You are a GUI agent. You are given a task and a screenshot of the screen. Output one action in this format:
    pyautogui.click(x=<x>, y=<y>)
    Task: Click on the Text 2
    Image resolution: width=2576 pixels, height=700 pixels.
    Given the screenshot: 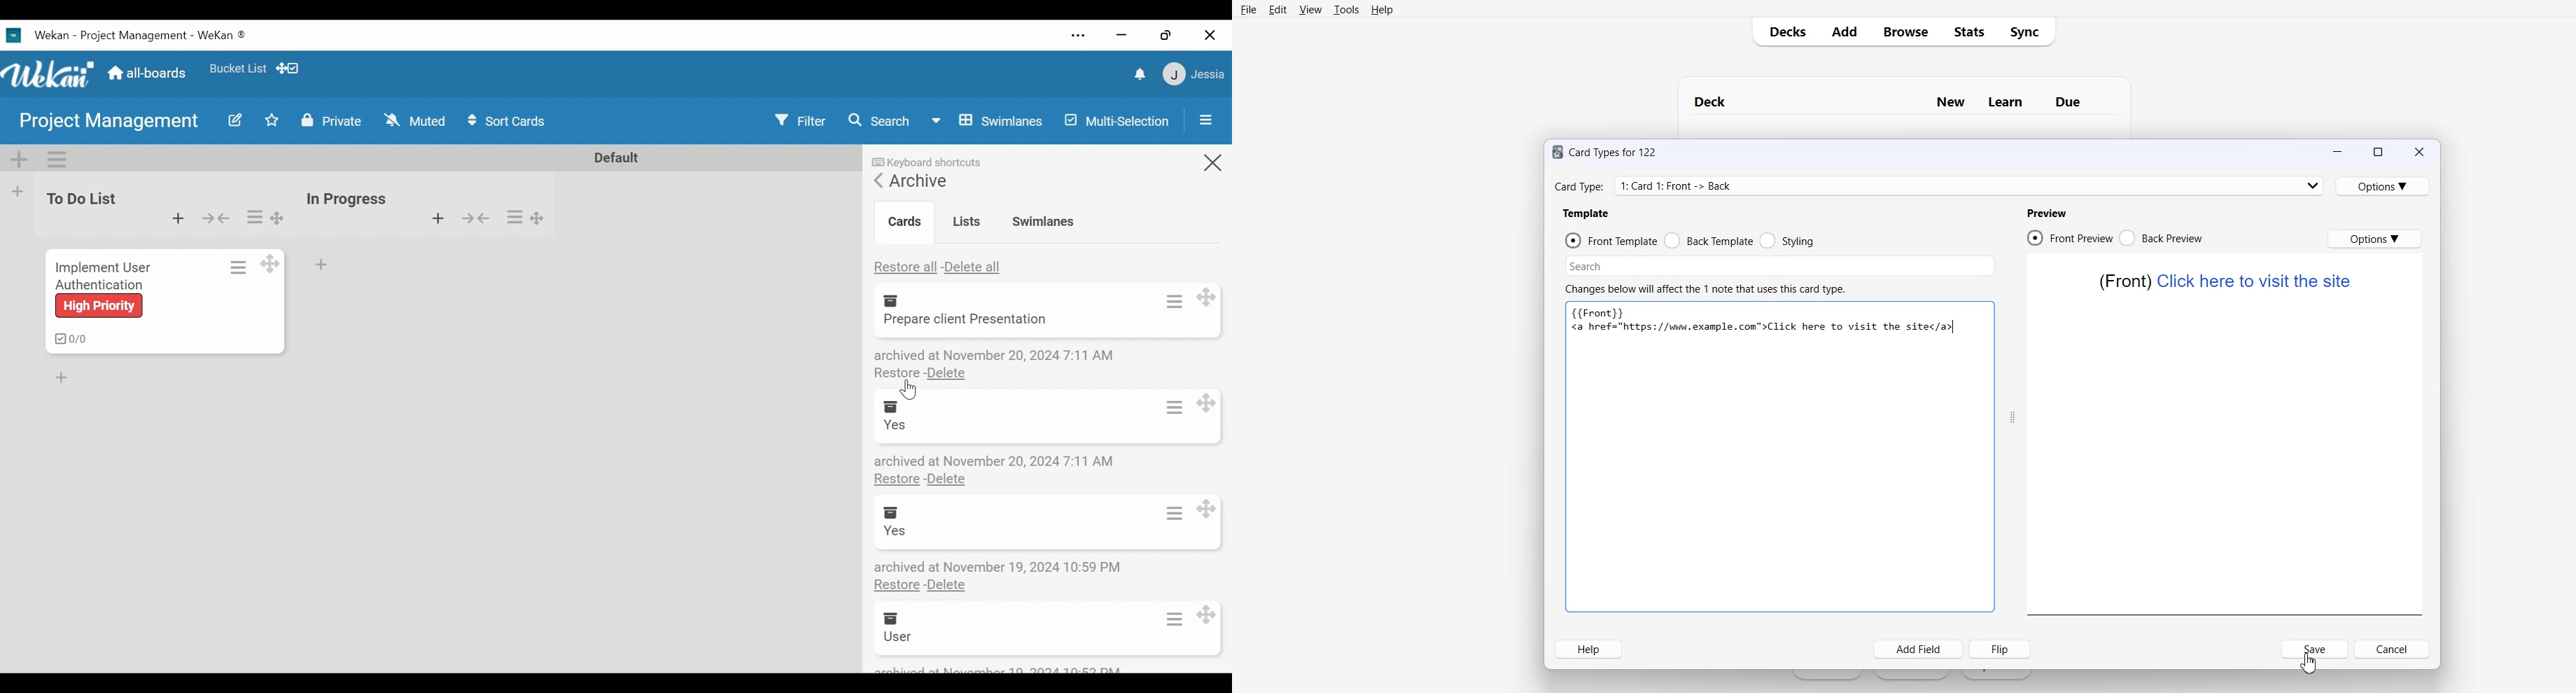 What is the action you would take?
    pyautogui.click(x=1604, y=312)
    